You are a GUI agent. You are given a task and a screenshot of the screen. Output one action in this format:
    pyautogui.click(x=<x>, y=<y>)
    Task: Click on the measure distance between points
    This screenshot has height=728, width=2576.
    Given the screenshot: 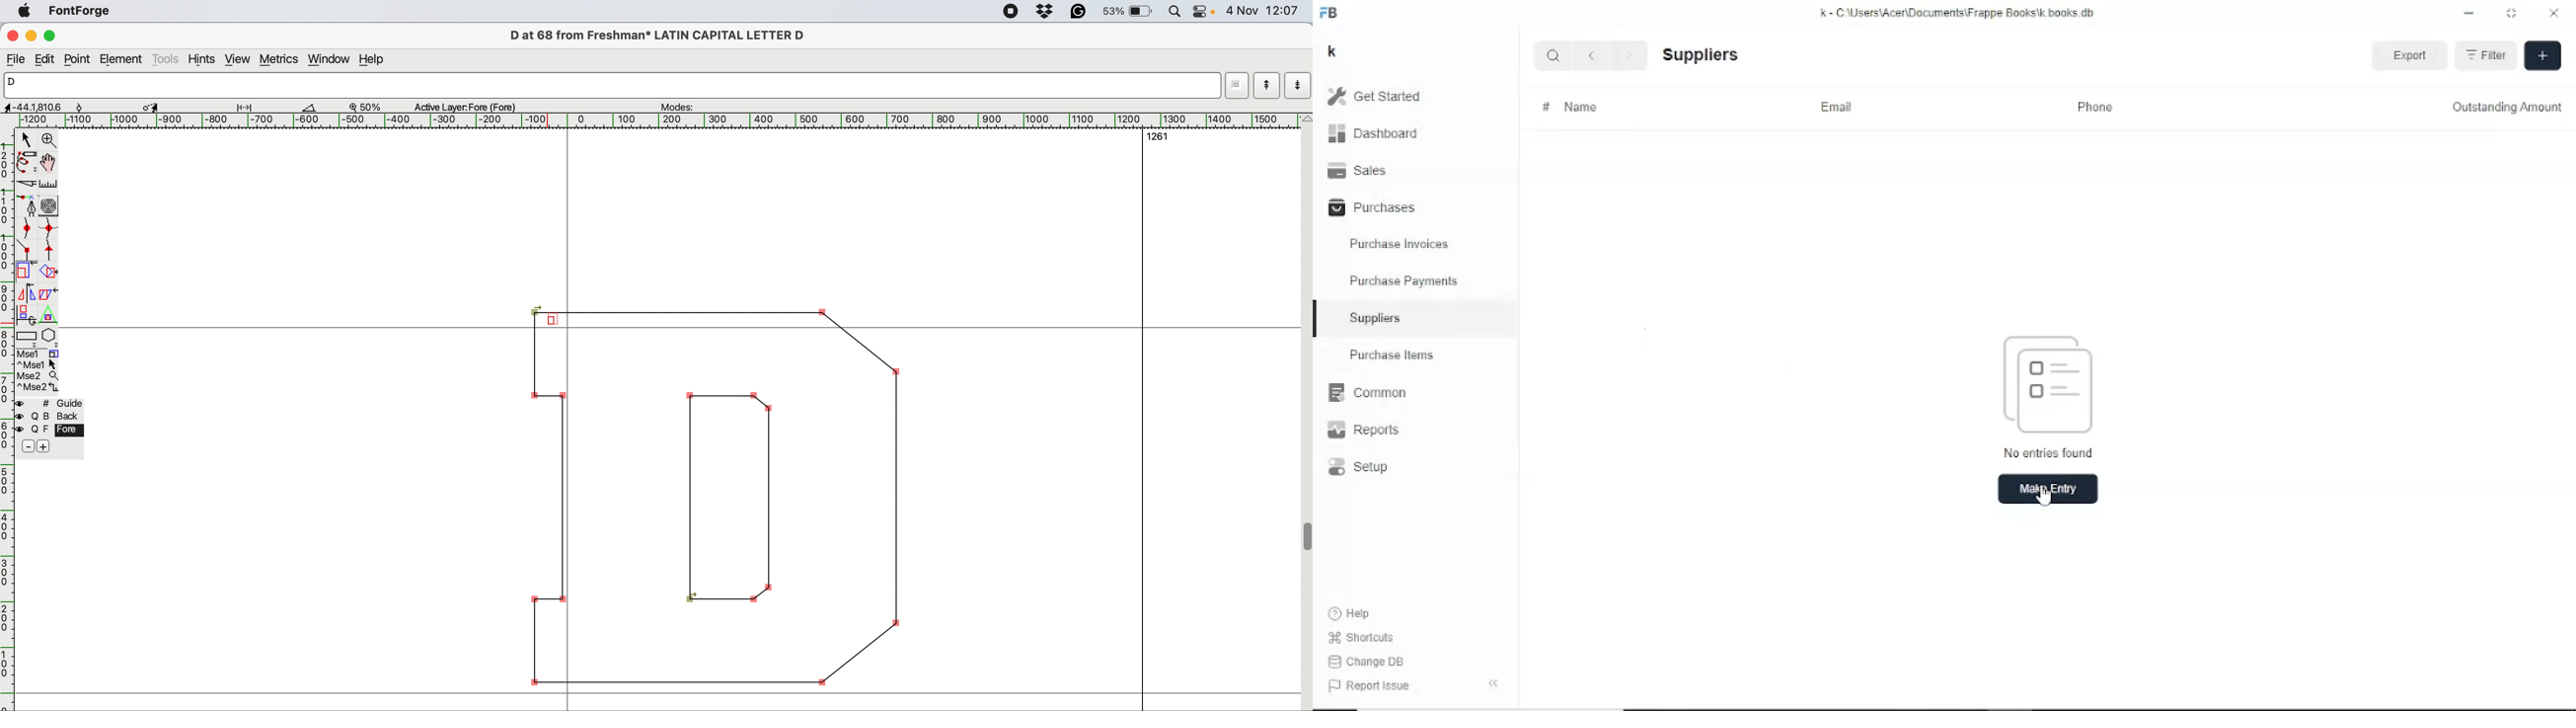 What is the action you would take?
    pyautogui.click(x=49, y=185)
    